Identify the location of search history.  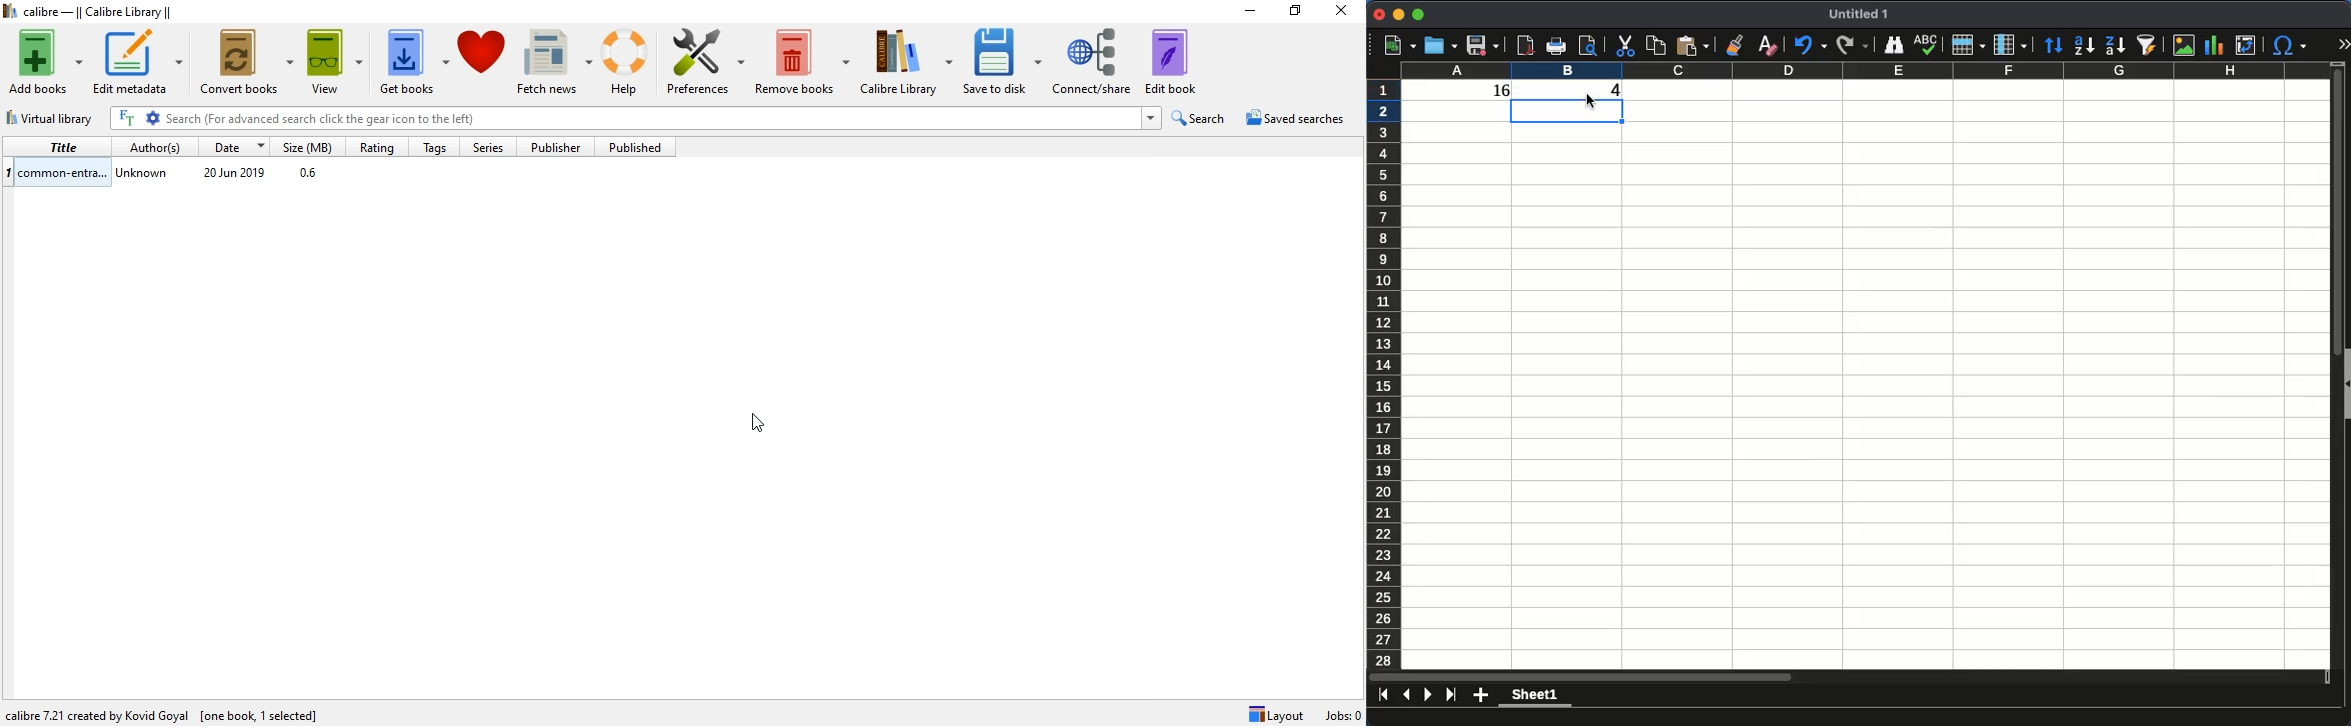
(1151, 119).